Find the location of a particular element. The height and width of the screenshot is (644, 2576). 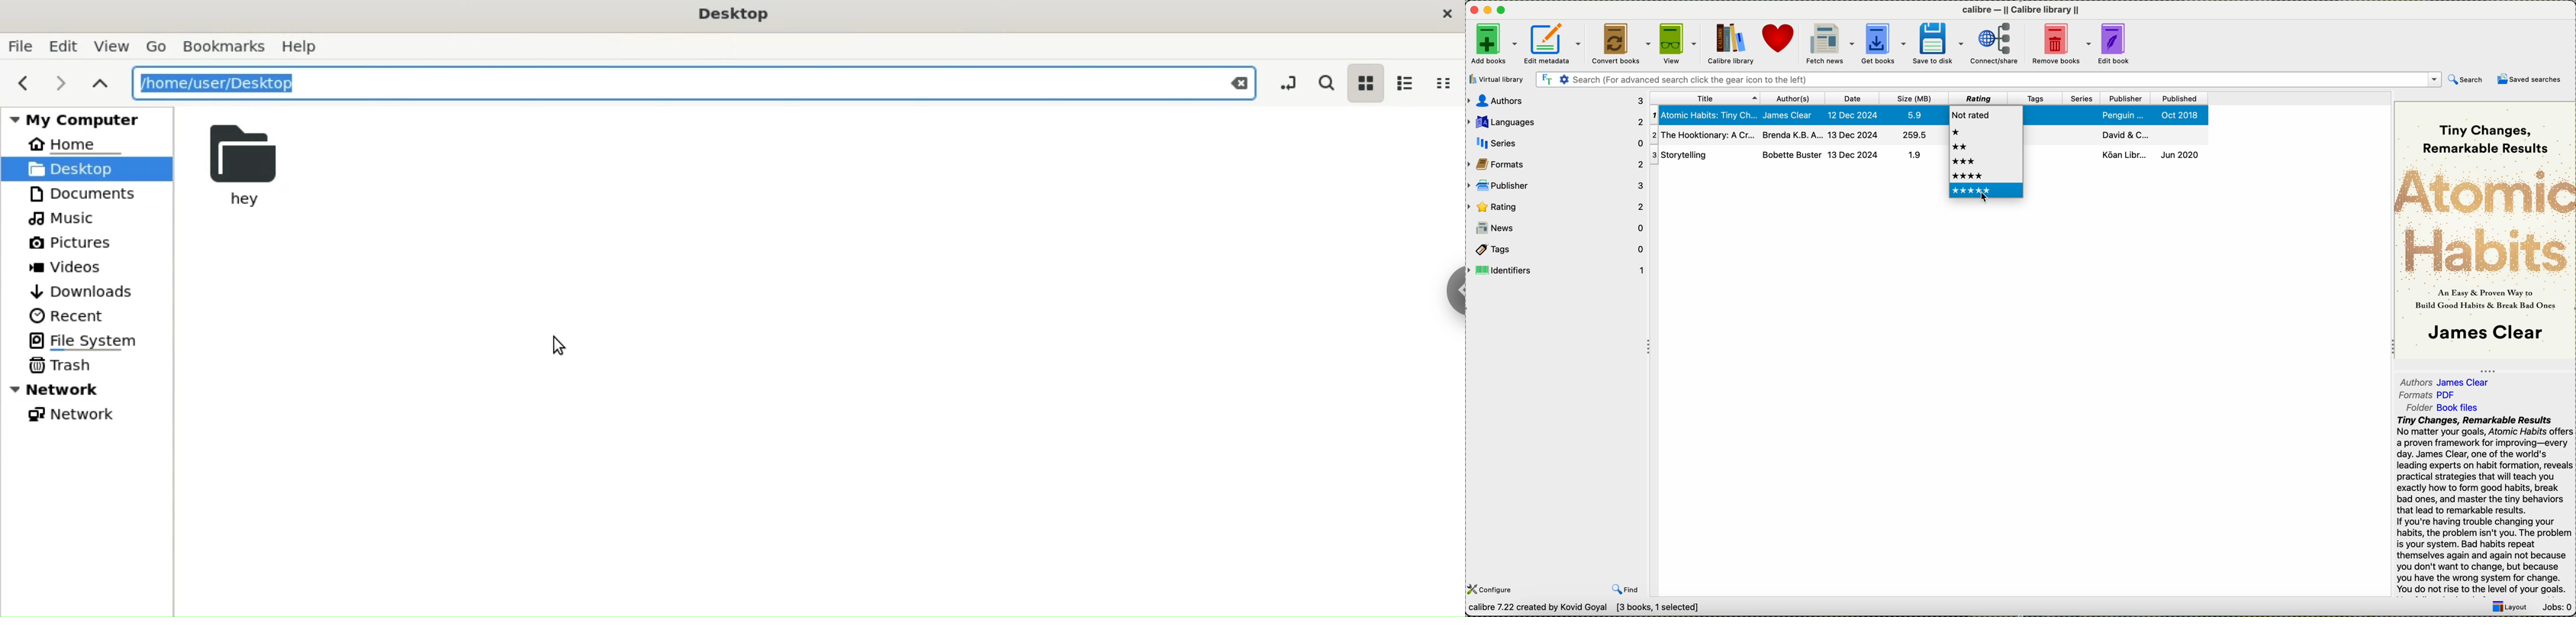

four stars is located at coordinates (1968, 175).